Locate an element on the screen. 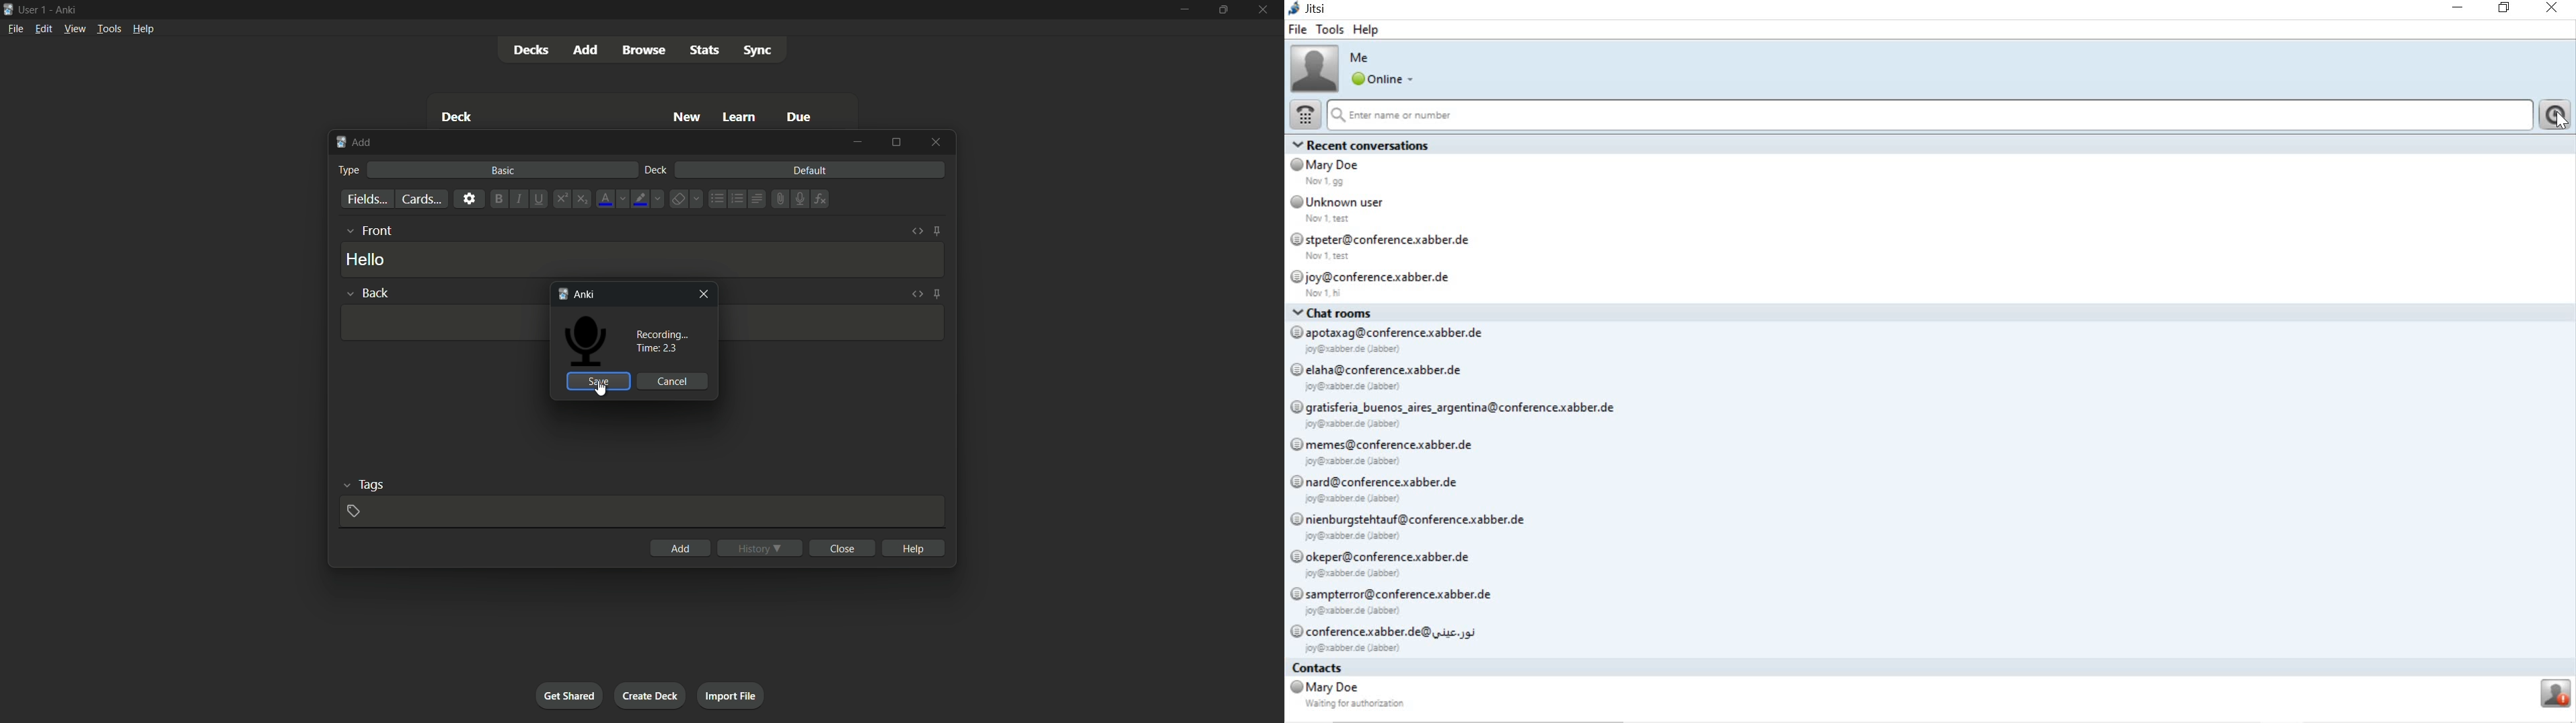 Image resolution: width=2576 pixels, height=728 pixels. browse is located at coordinates (643, 50).